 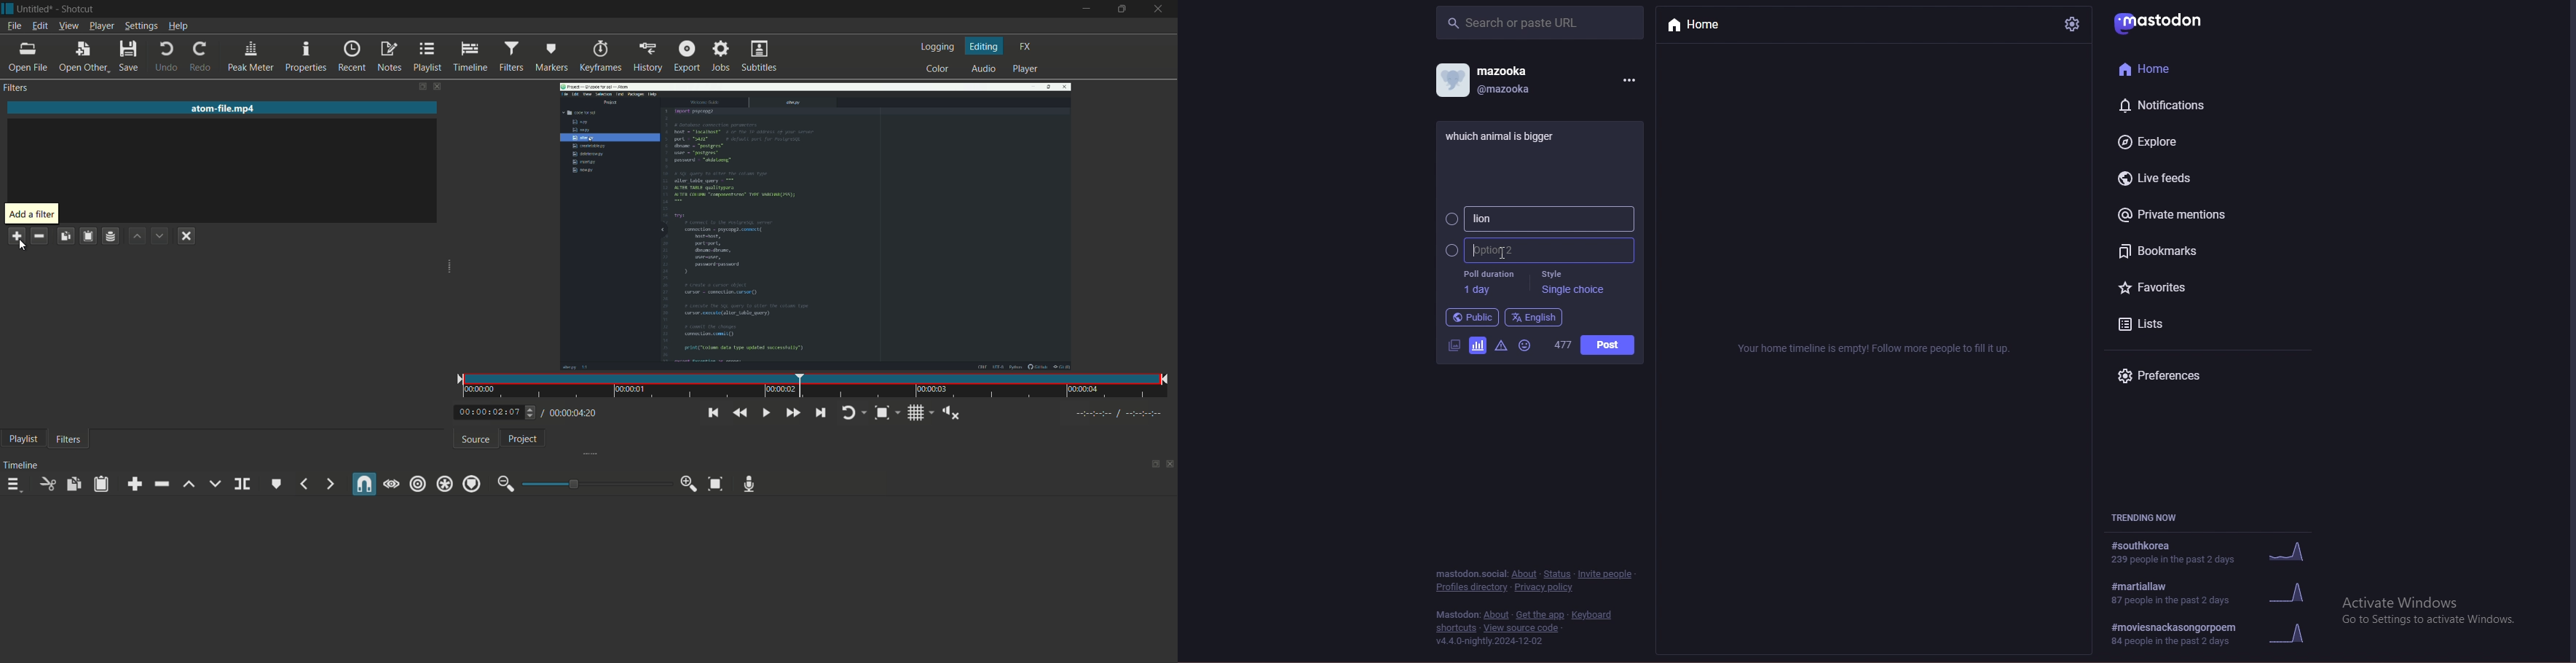 What do you see at coordinates (818, 386) in the screenshot?
I see `time` at bounding box center [818, 386].